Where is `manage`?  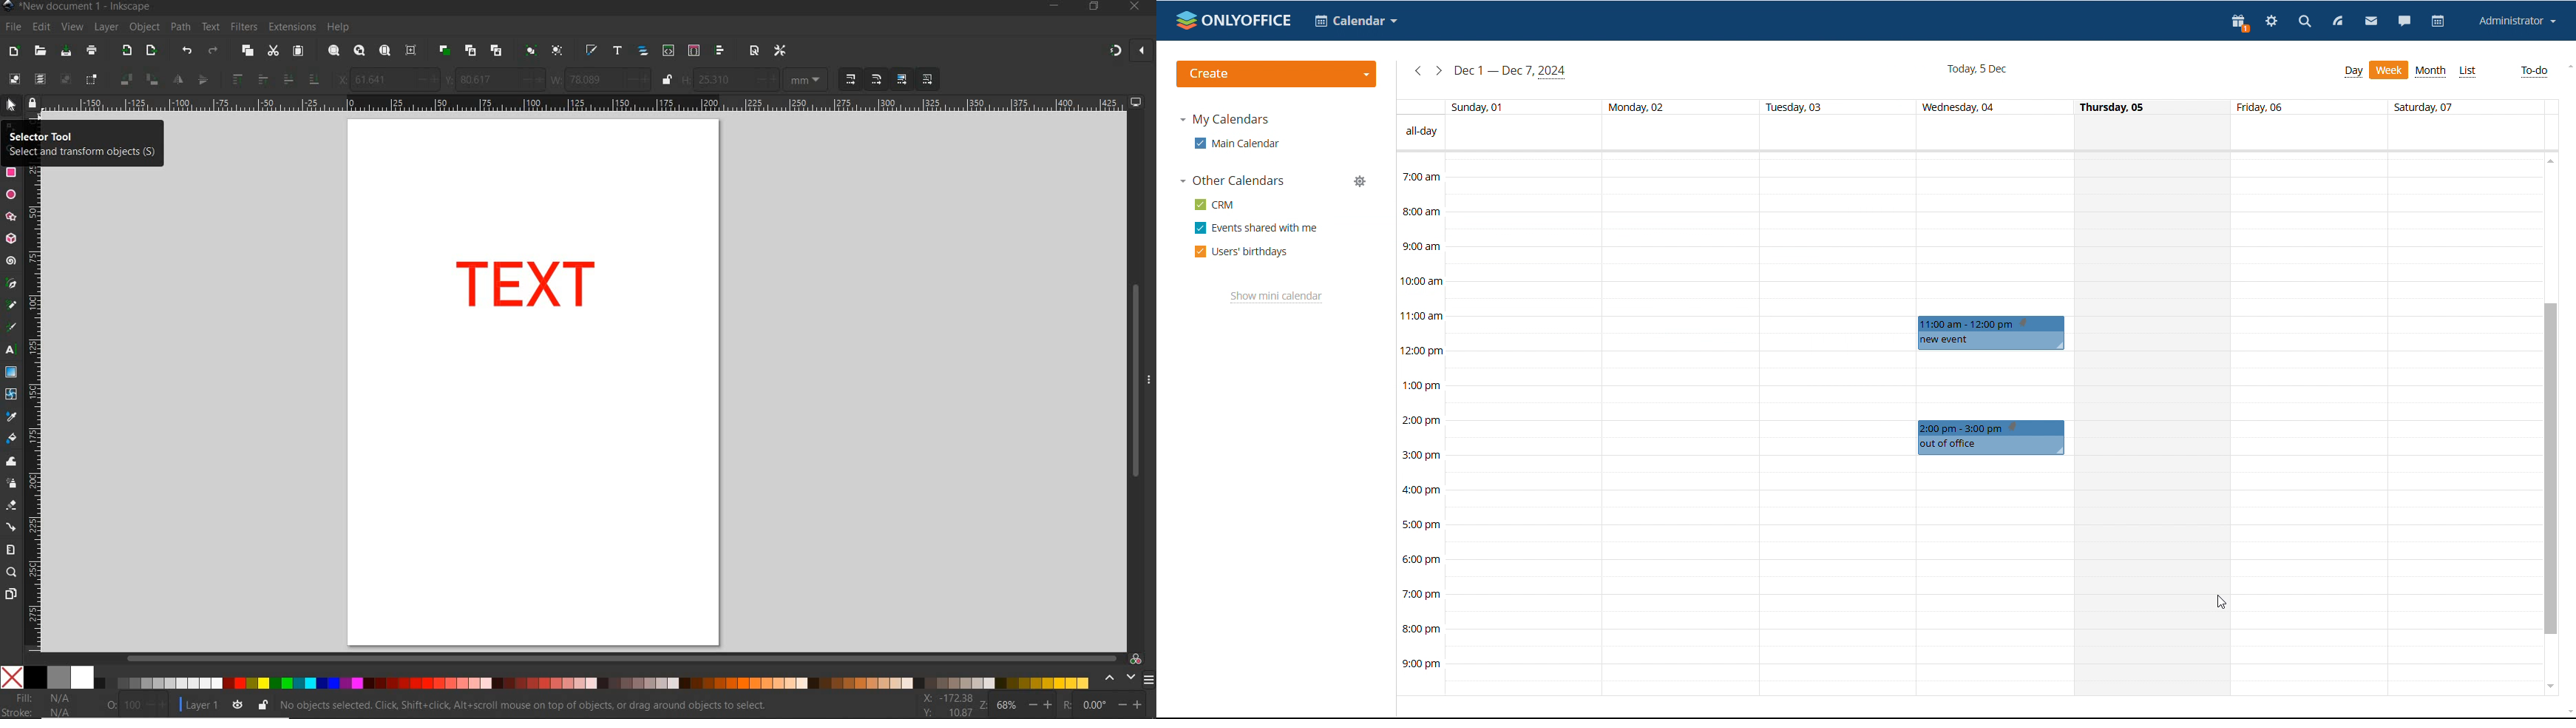 manage is located at coordinates (1363, 181).